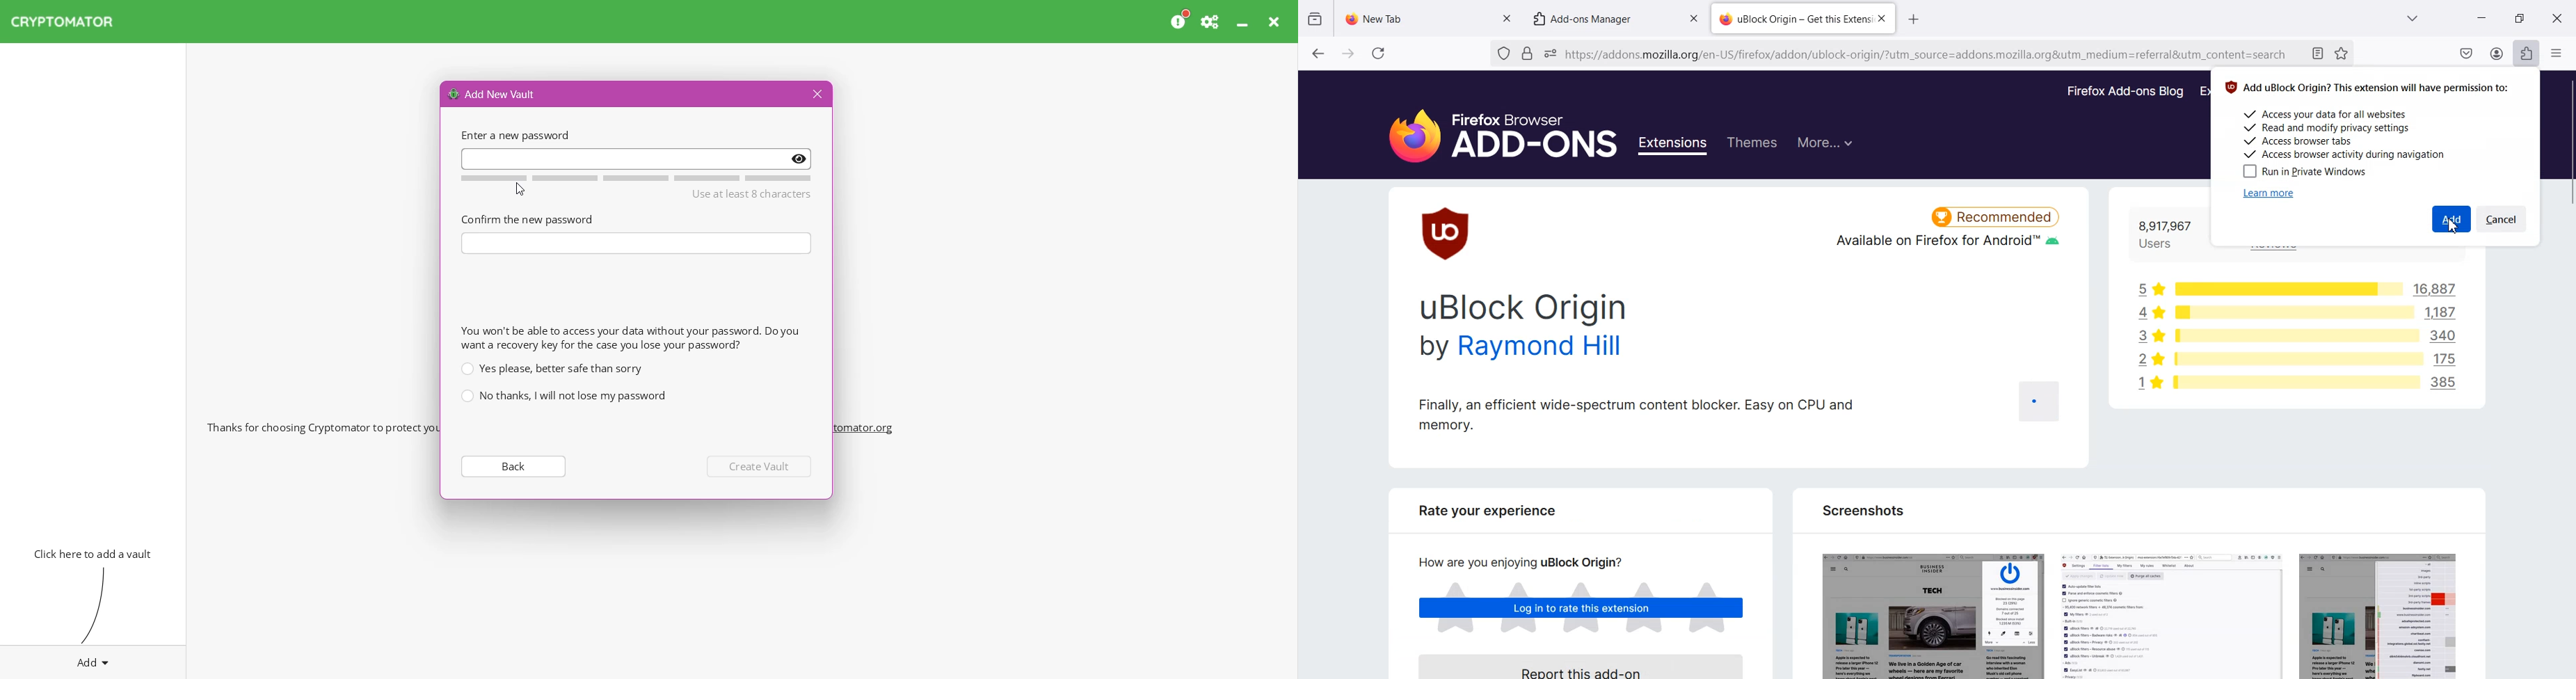  I want to click on Open Application Menu, so click(2557, 50).